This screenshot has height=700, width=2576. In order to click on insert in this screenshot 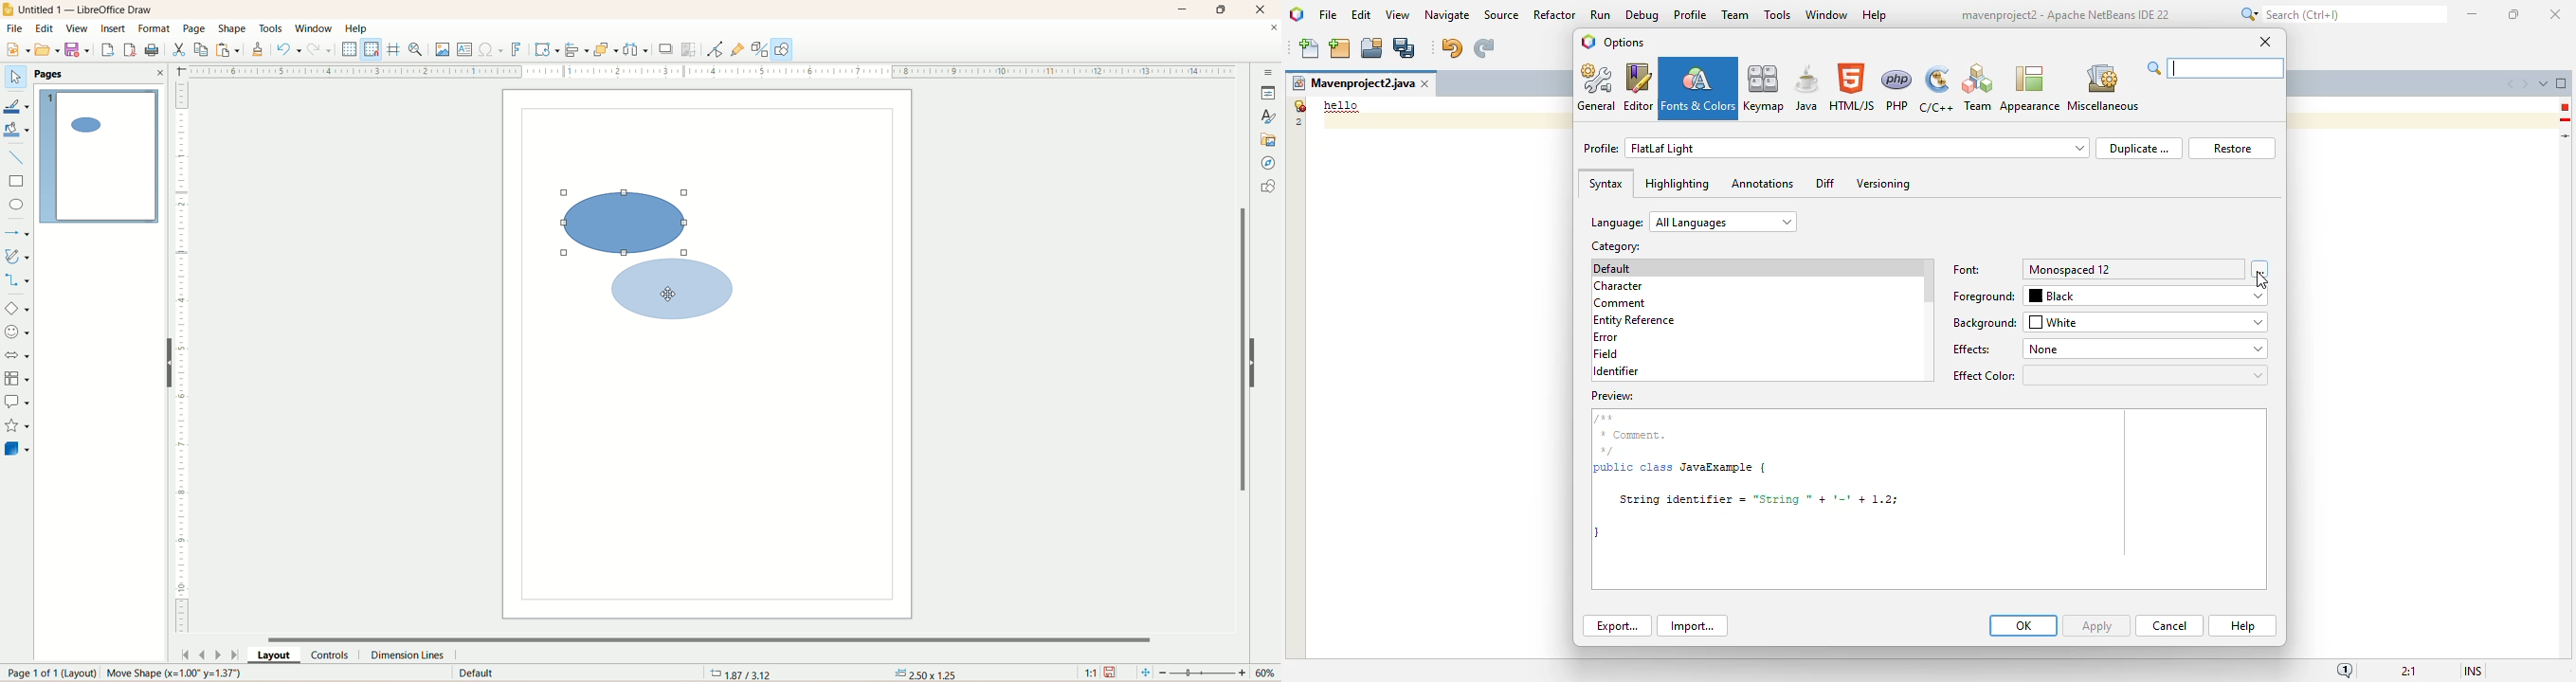, I will do `click(111, 29)`.